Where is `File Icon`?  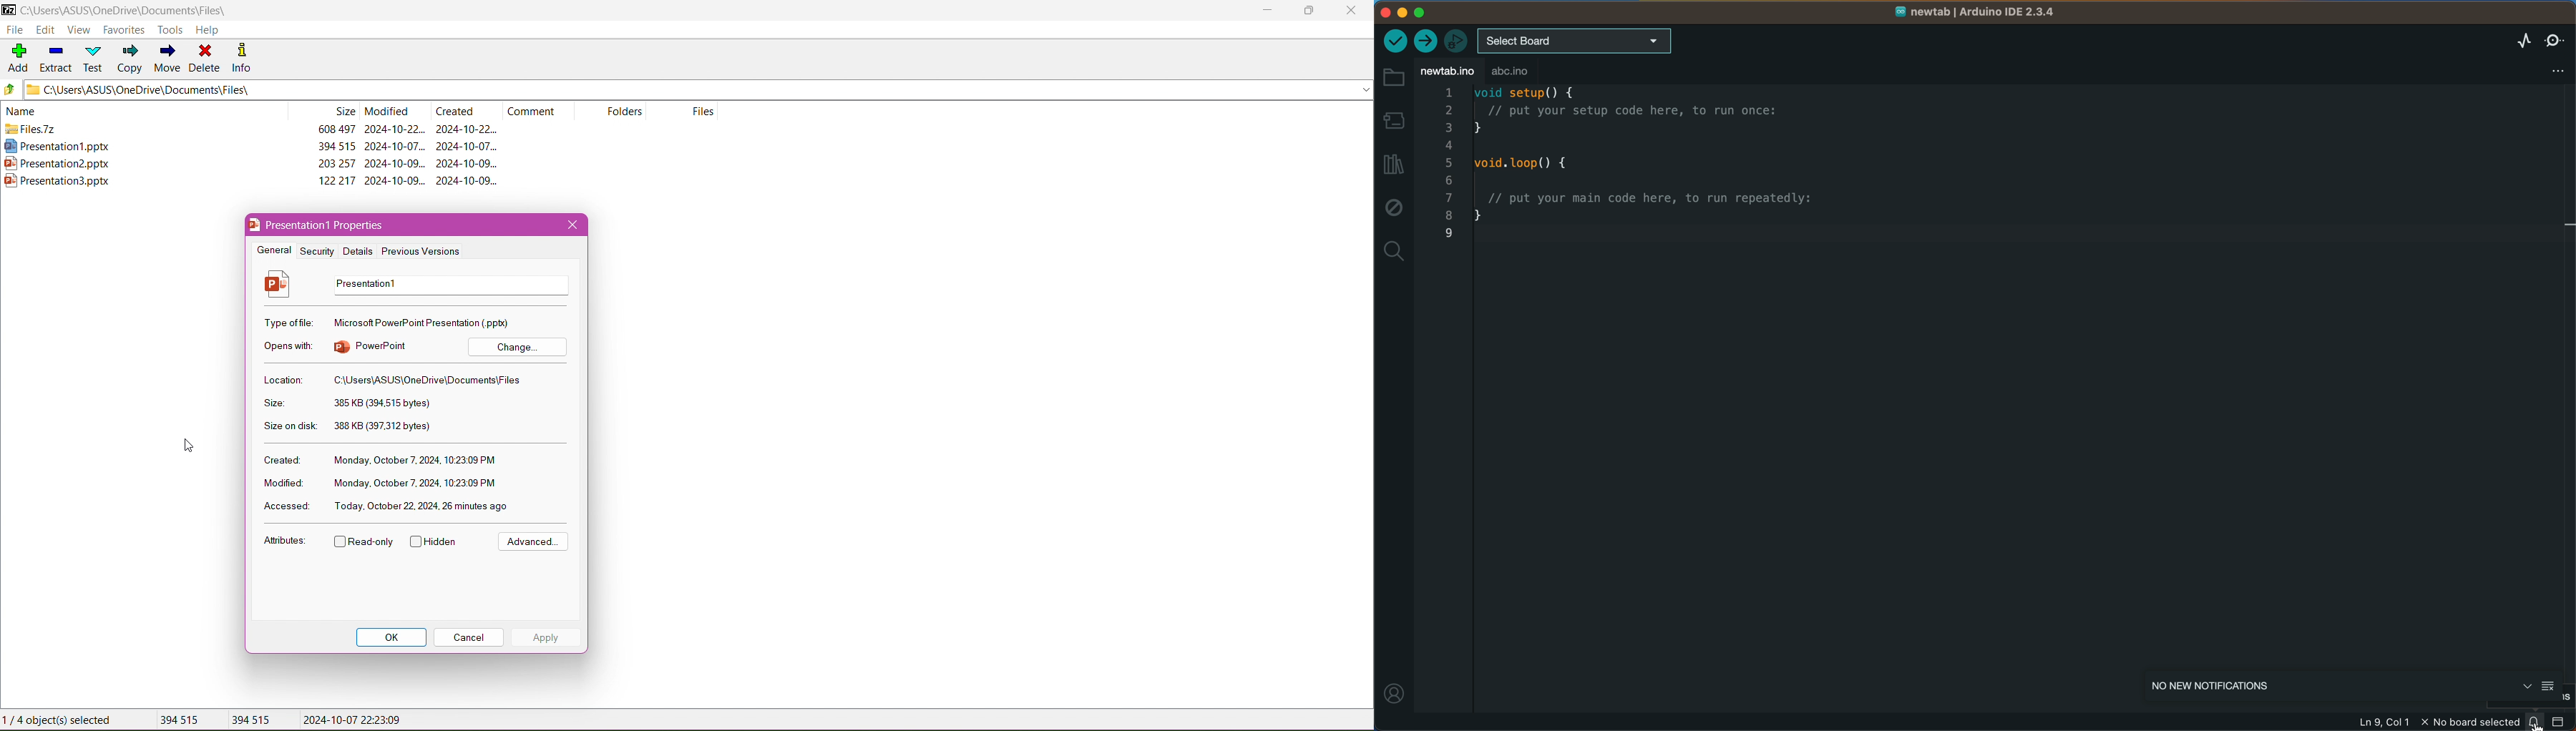
File Icon is located at coordinates (279, 284).